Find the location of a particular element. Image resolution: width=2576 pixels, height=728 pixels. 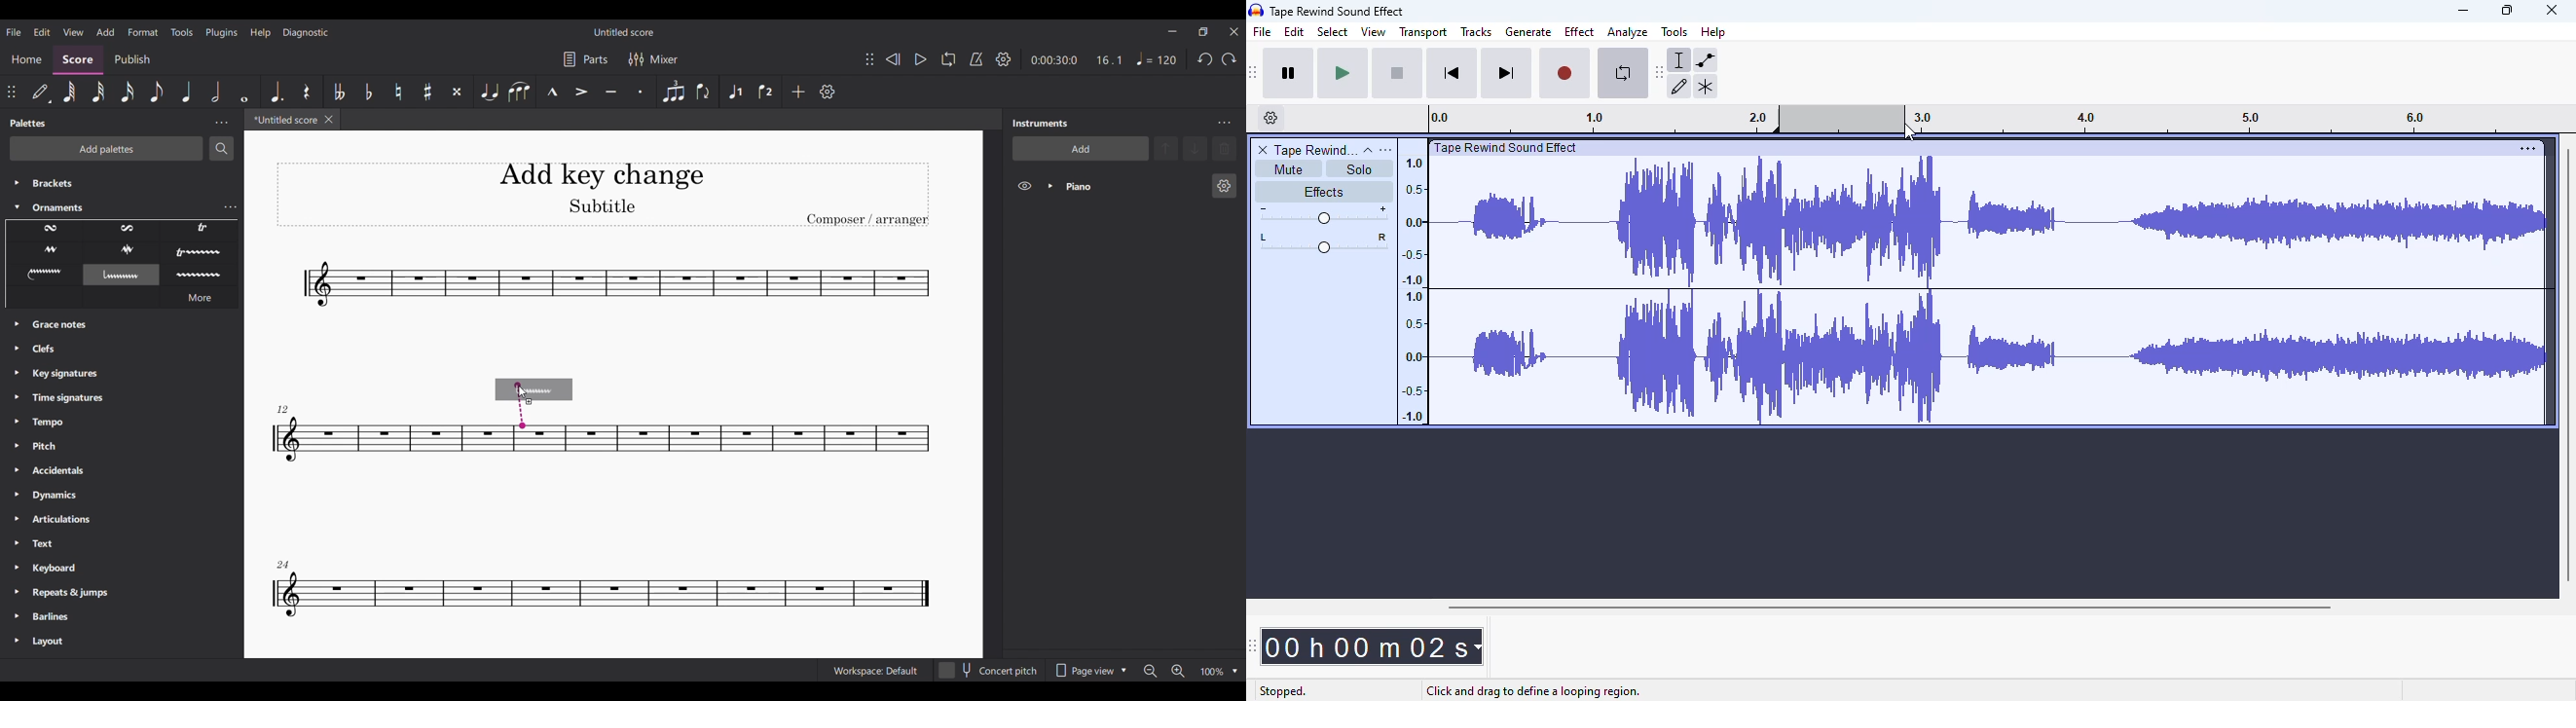

Tape Rewind Sound Effect is located at coordinates (1344, 11).